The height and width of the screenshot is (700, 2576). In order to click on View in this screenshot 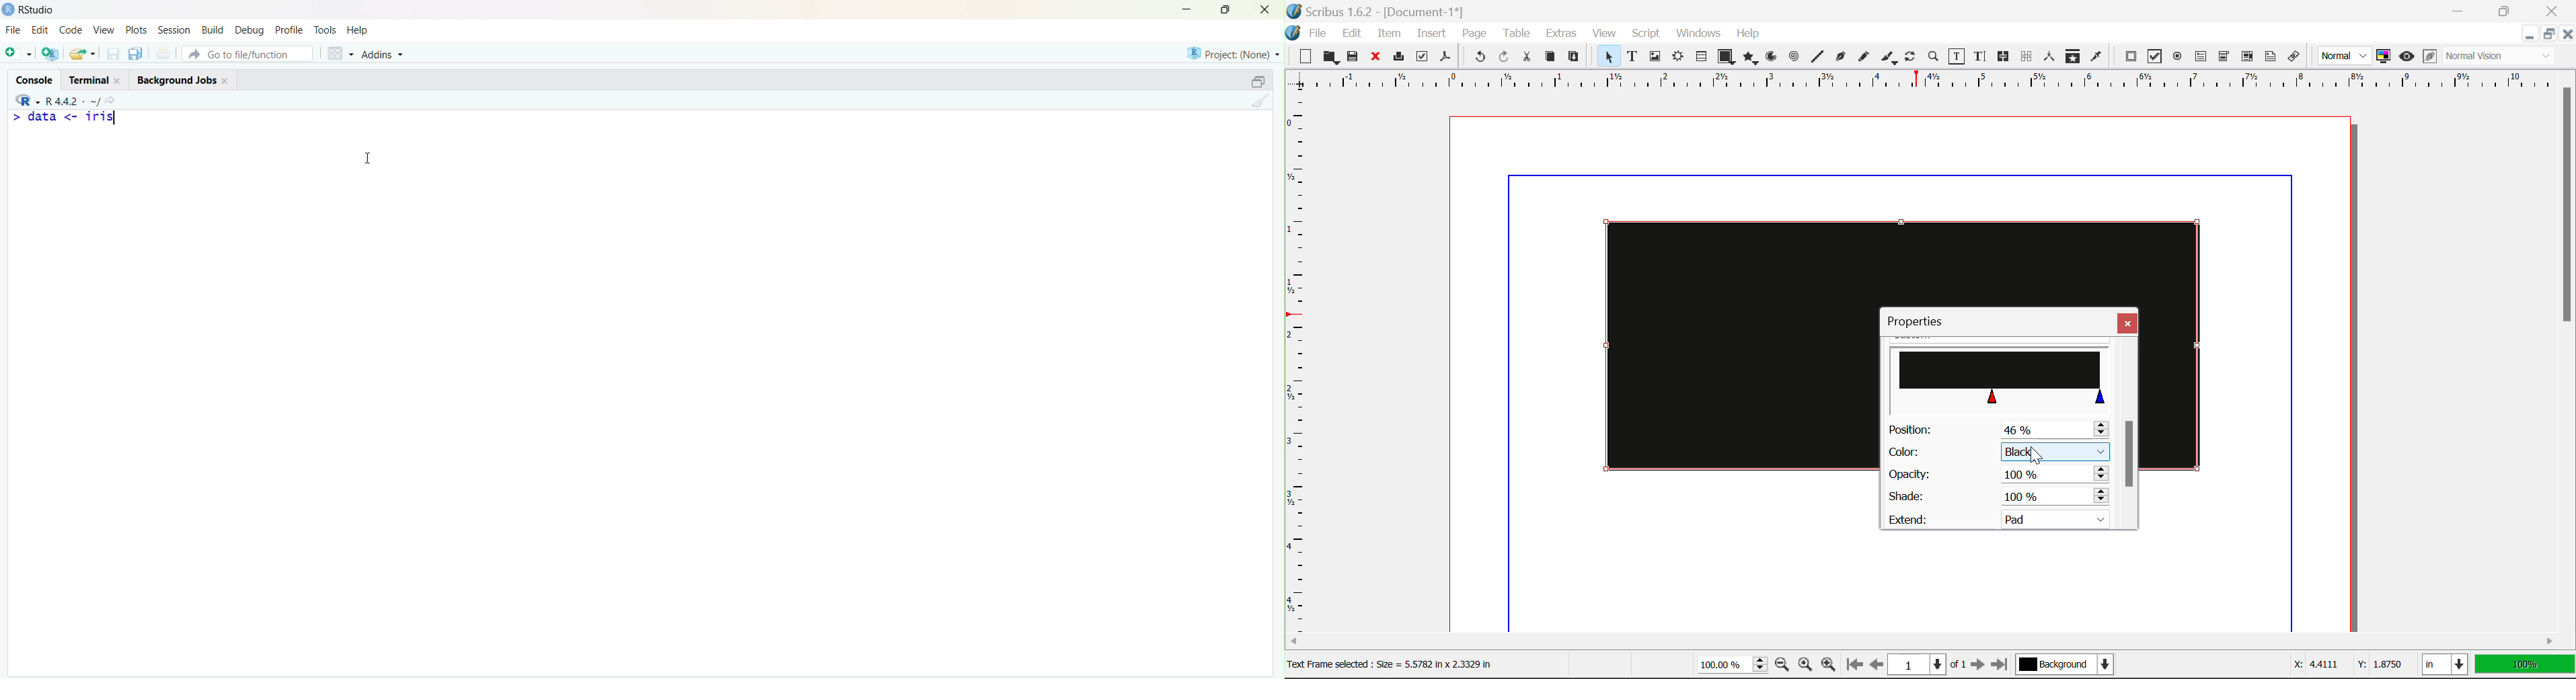, I will do `click(102, 30)`.